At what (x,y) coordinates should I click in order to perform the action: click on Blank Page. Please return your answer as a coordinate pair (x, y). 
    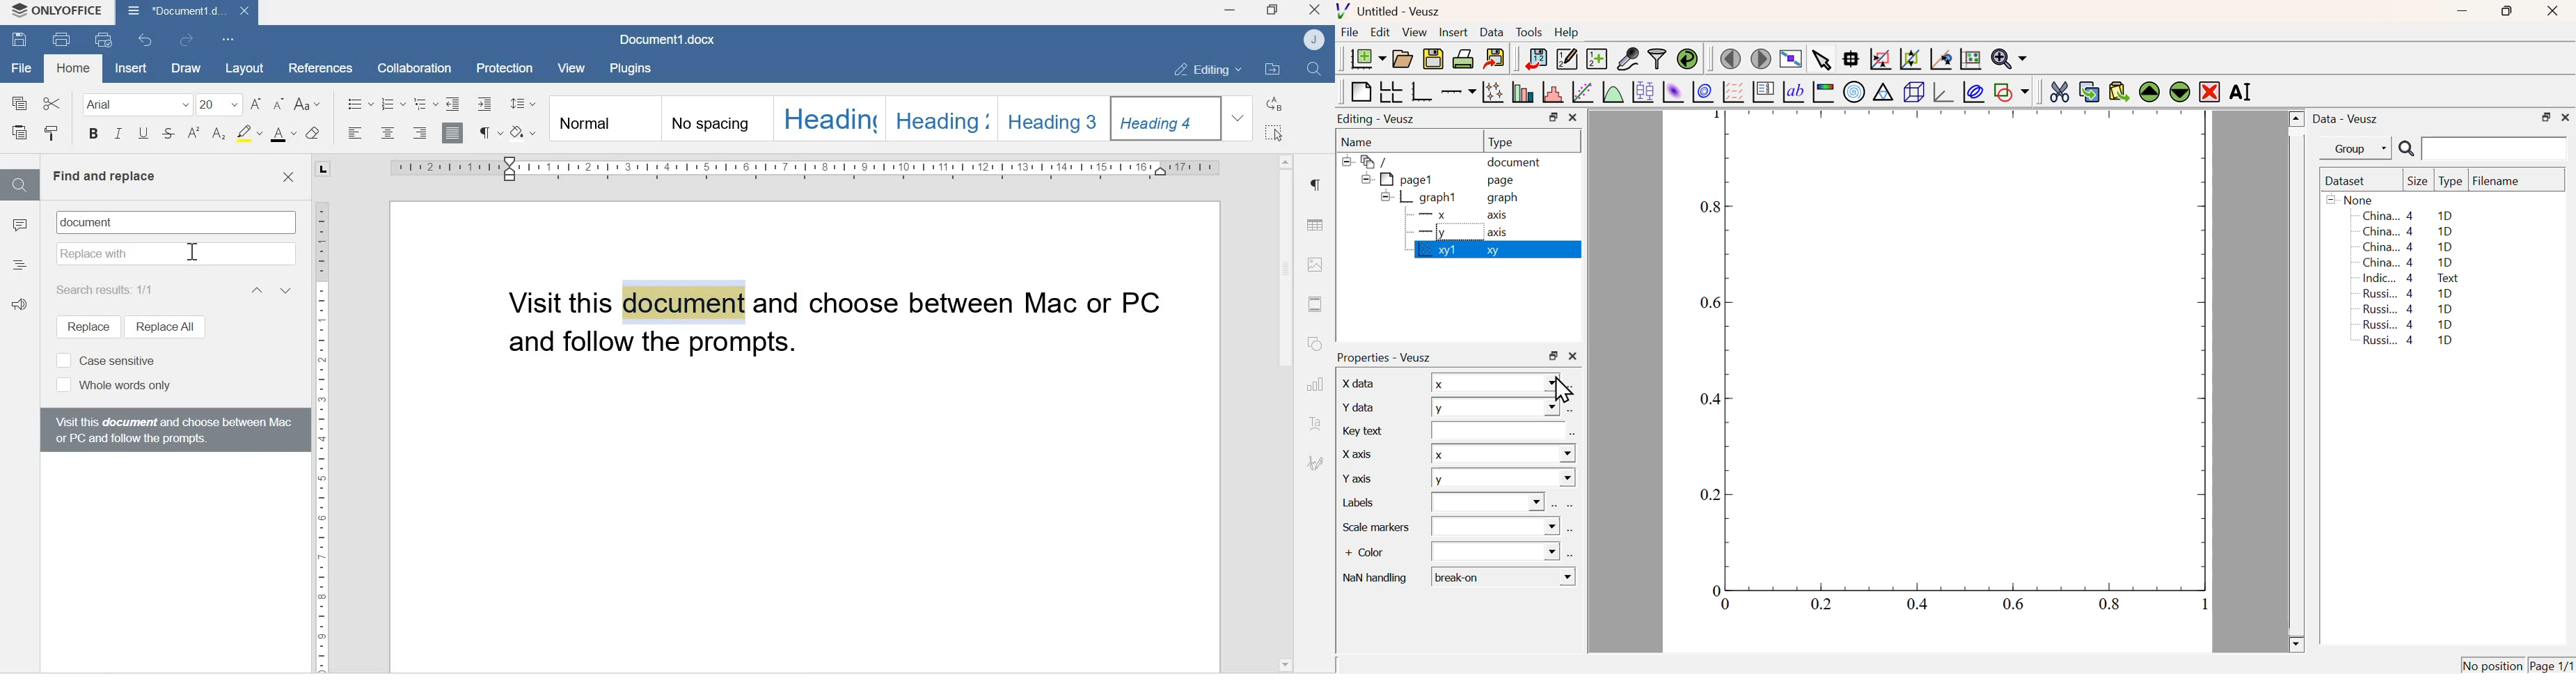
    Looking at the image, I should click on (1360, 92).